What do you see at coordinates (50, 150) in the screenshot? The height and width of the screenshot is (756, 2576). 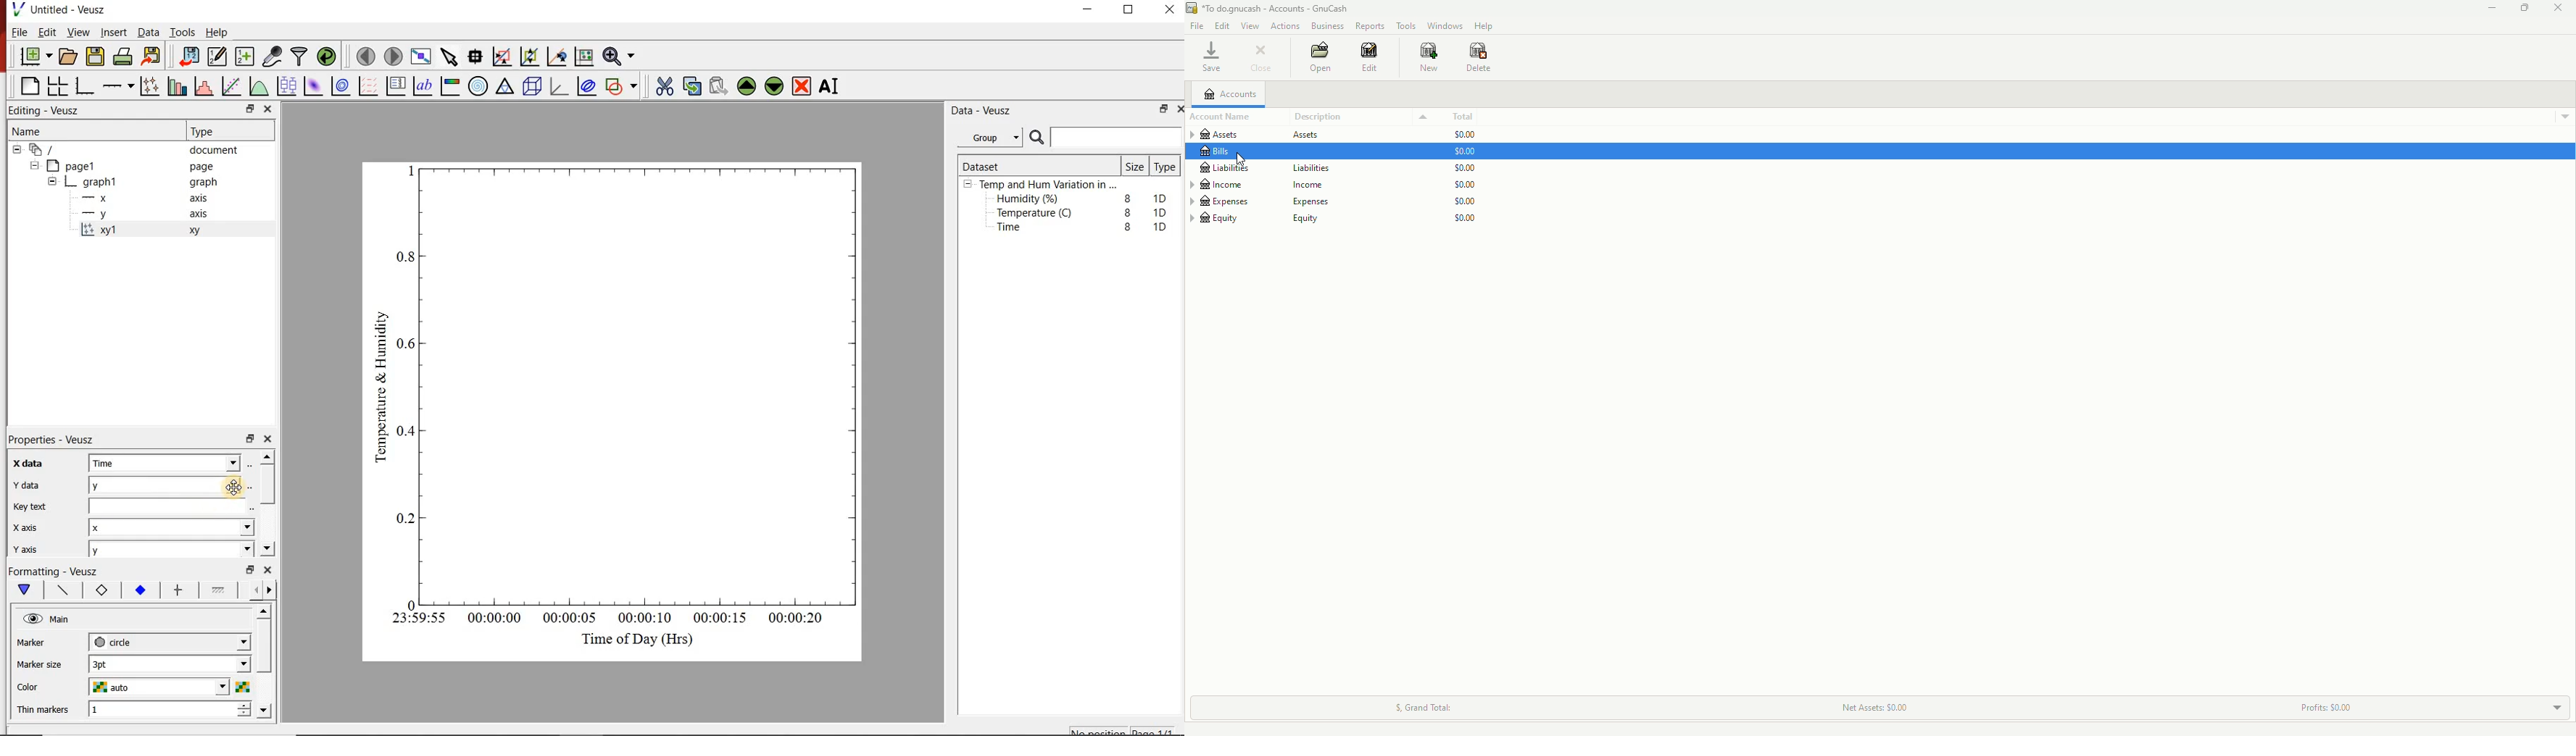 I see `document widget` at bounding box center [50, 150].